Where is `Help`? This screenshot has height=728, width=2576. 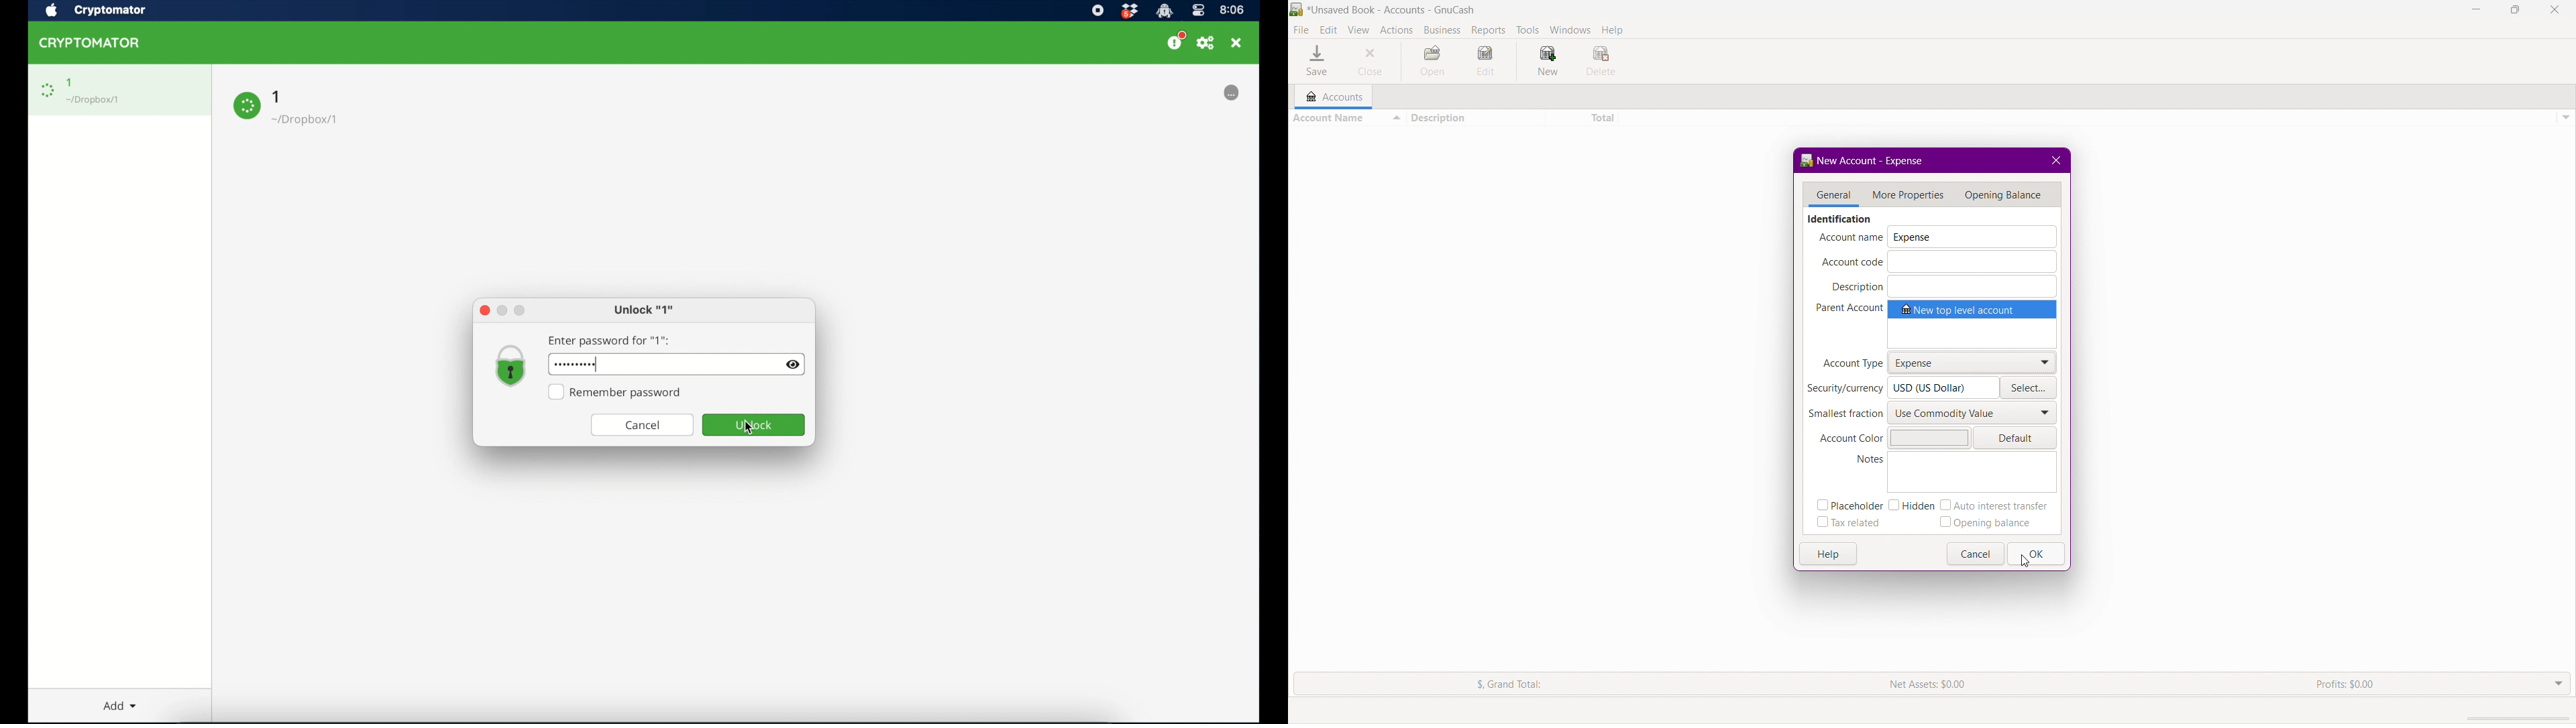
Help is located at coordinates (1615, 28).